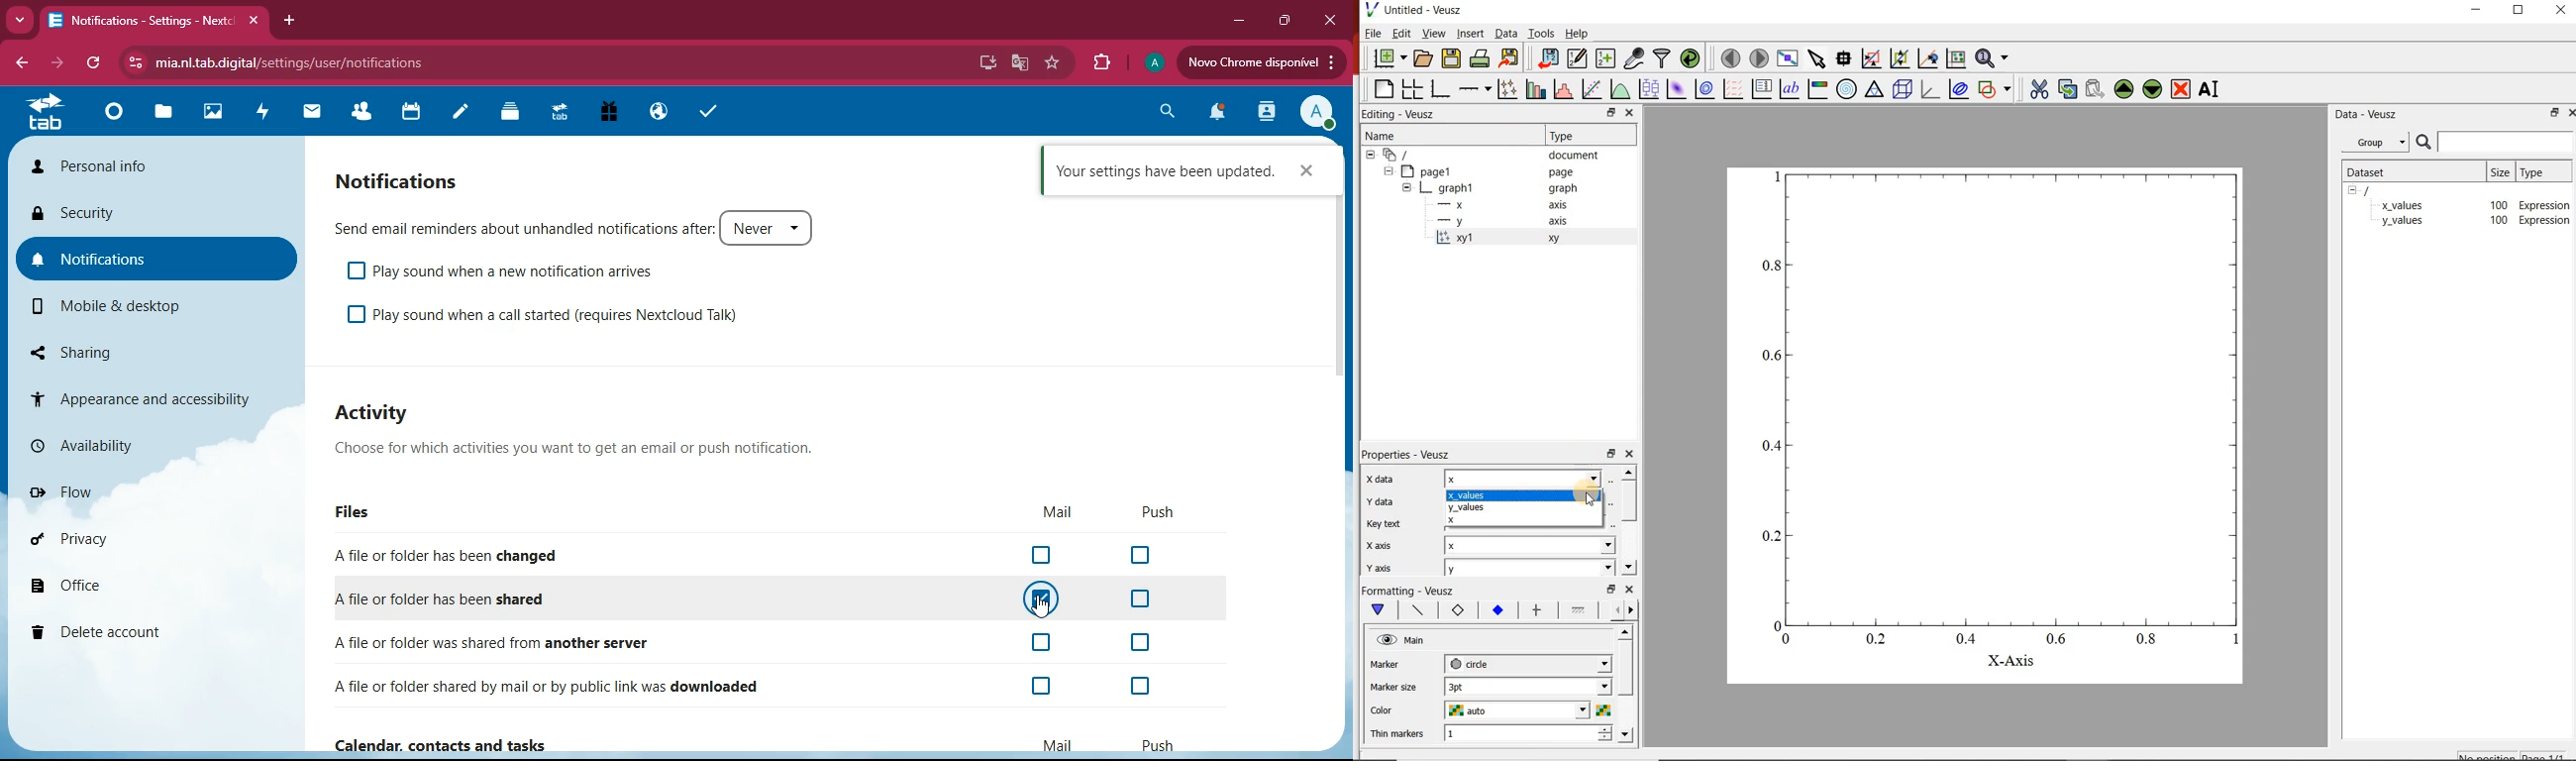 The width and height of the screenshot is (2576, 784). Describe the element at coordinates (1046, 511) in the screenshot. I see `mail` at that location.